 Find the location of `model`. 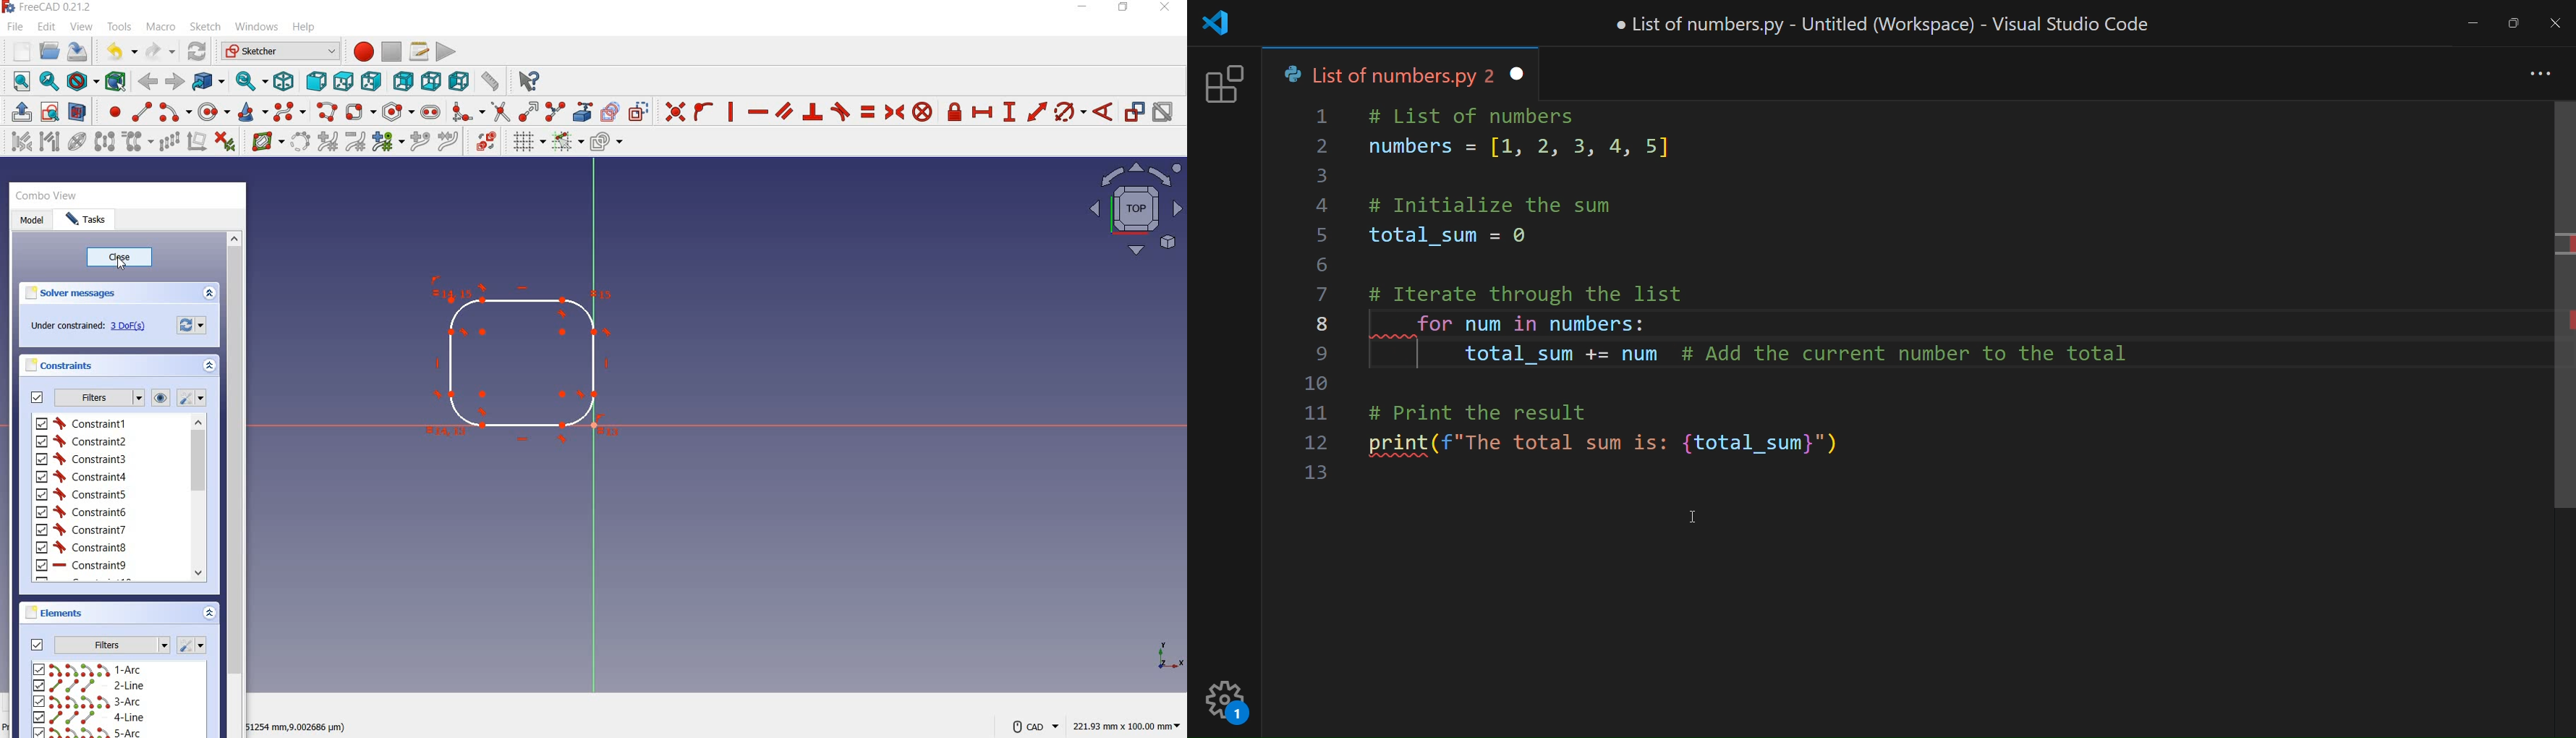

model is located at coordinates (34, 219).